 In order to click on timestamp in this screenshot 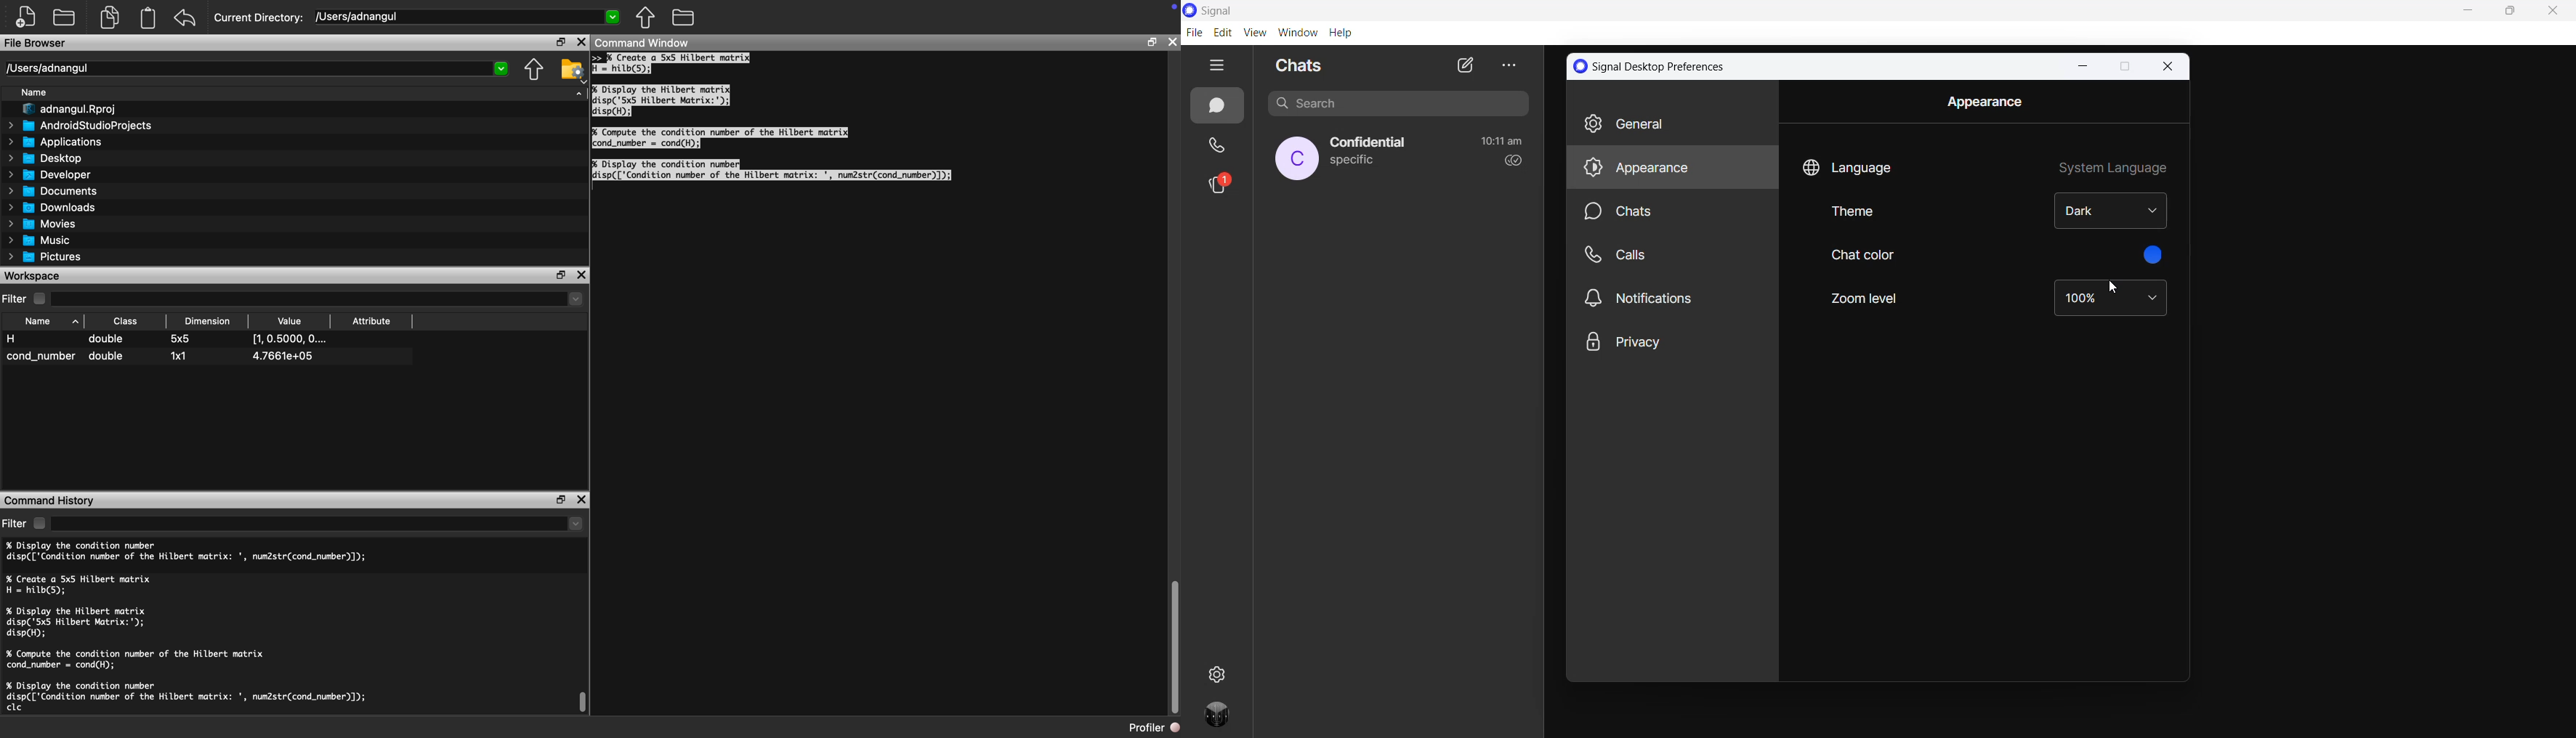, I will do `click(1502, 141)`.